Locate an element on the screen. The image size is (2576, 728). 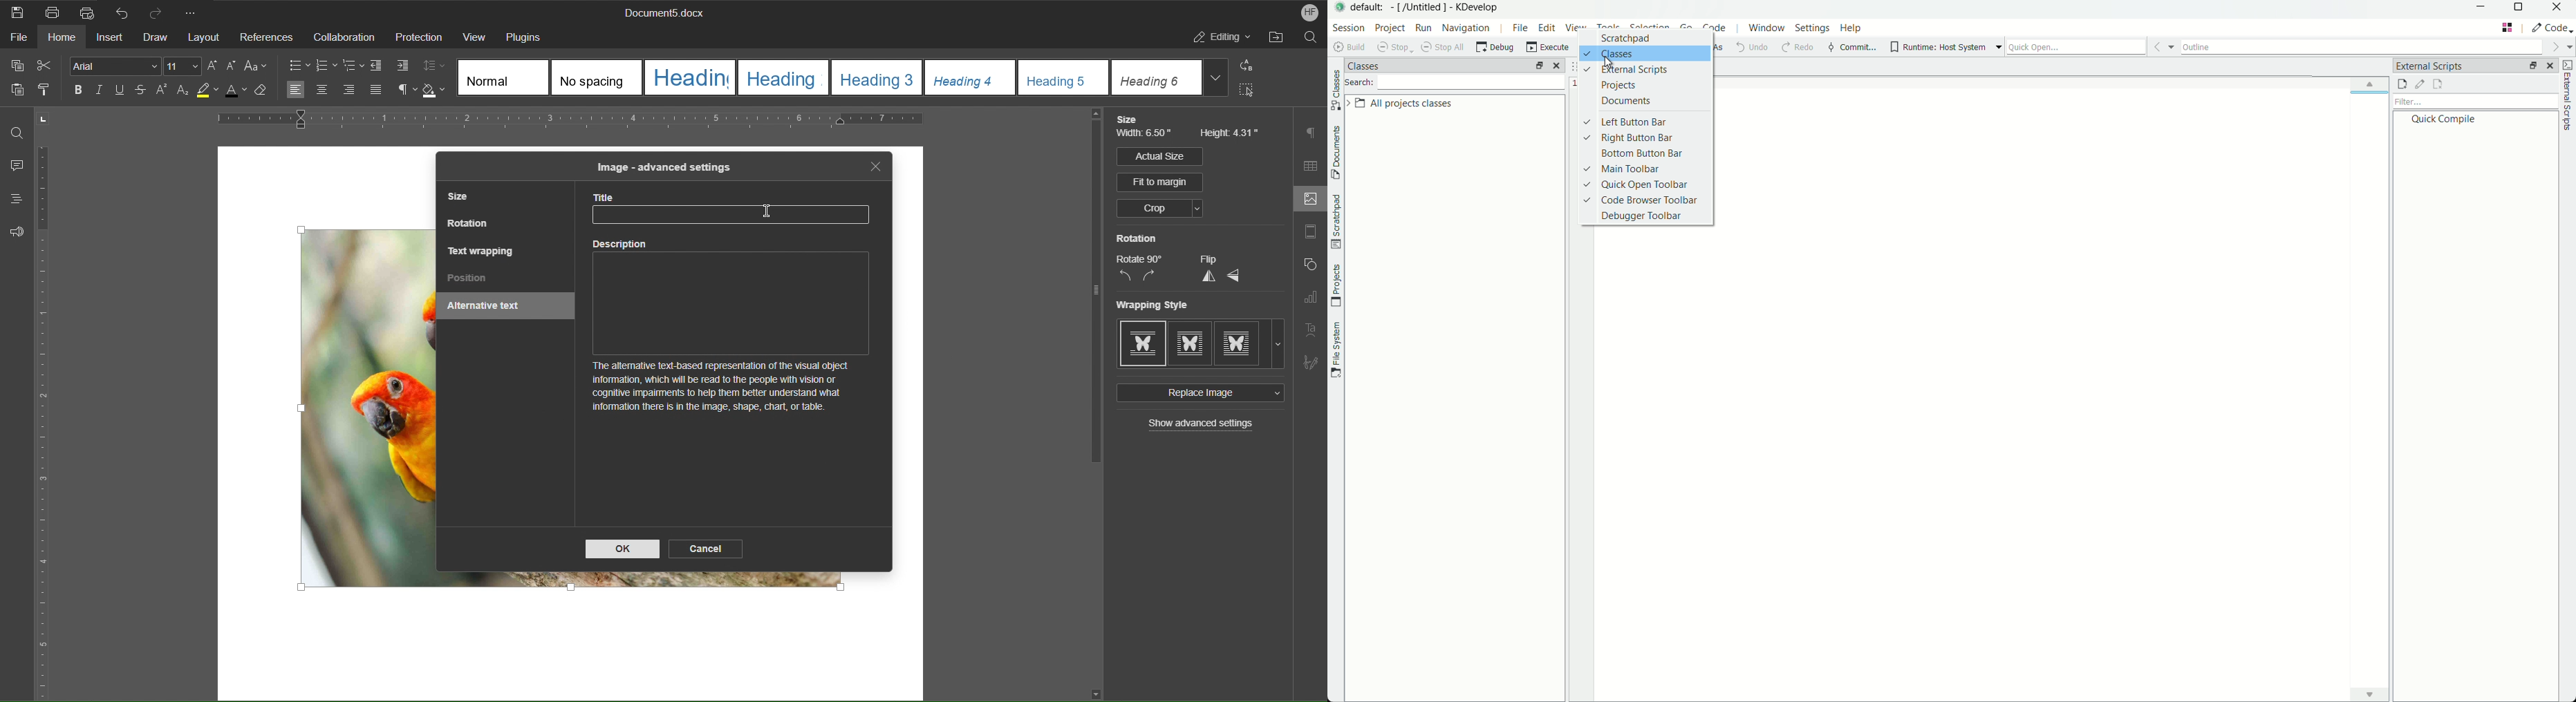
Decrease Size is located at coordinates (234, 66).